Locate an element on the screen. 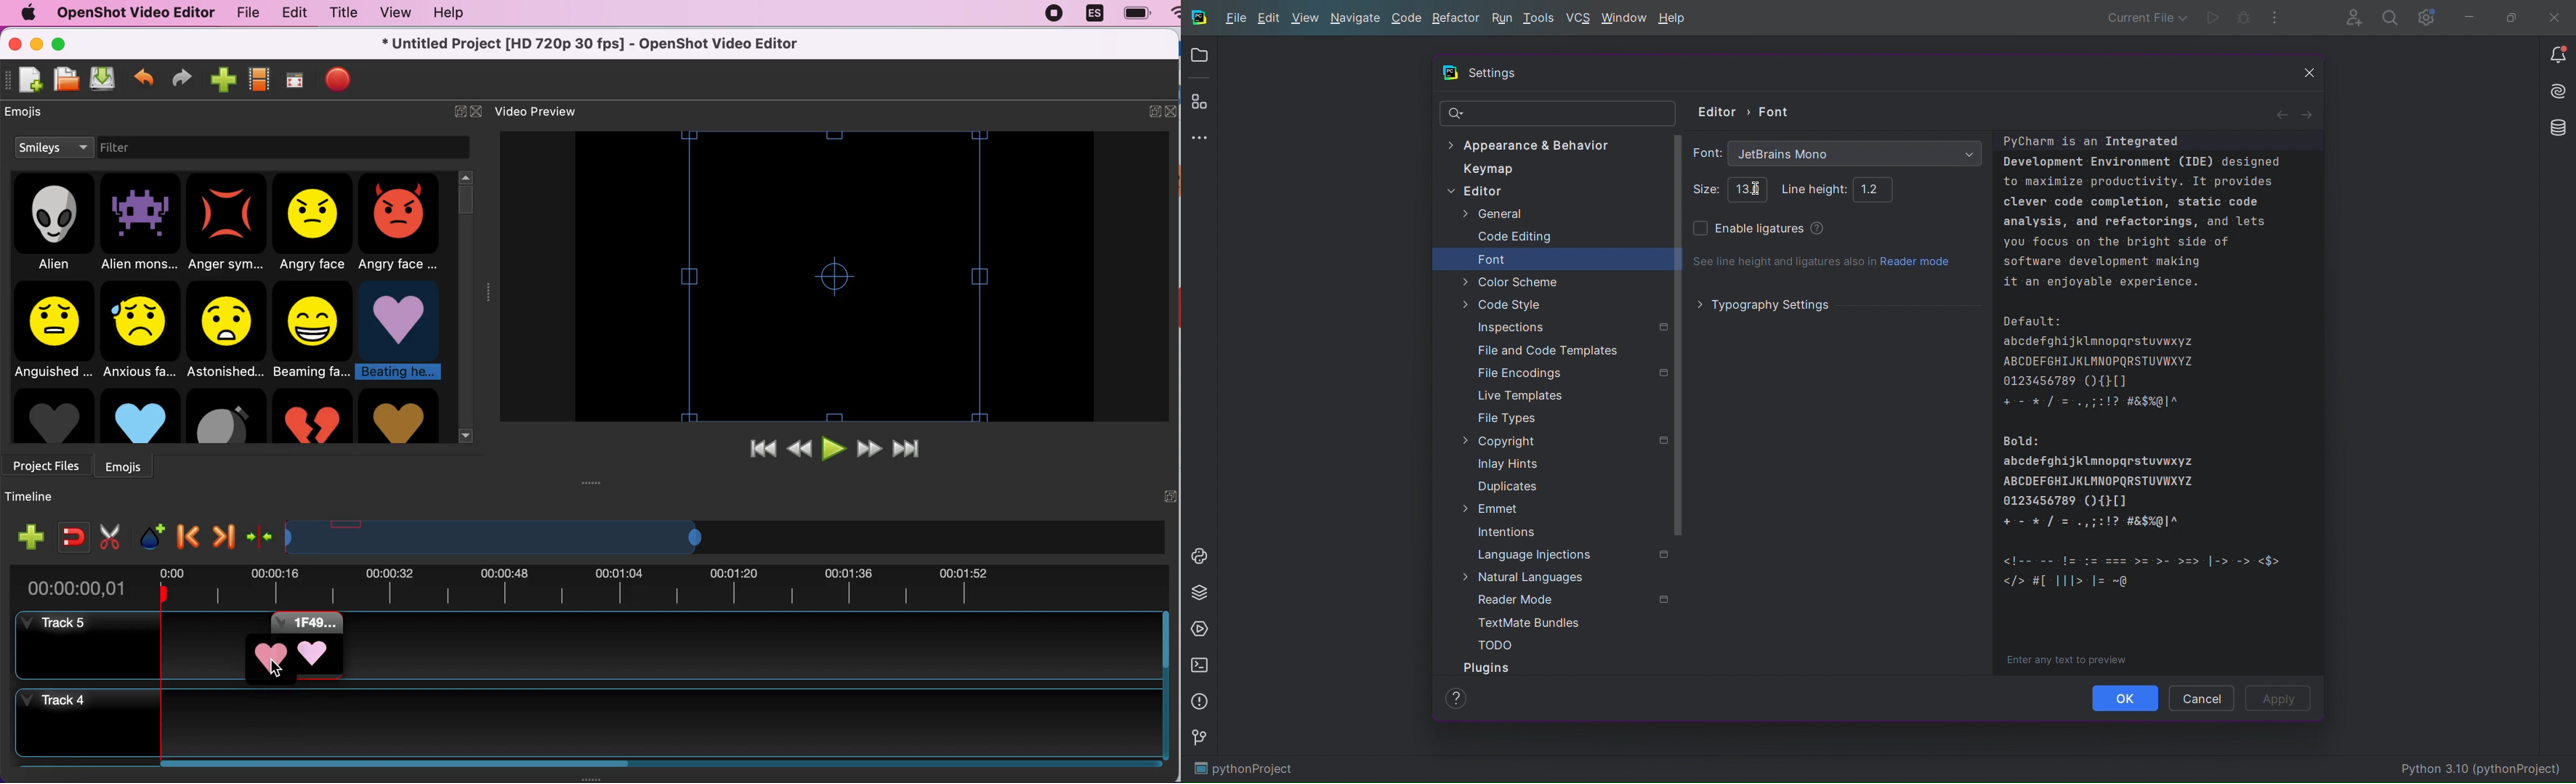 Image resolution: width=2576 pixels, height=784 pixels. Apply is located at coordinates (2282, 699).